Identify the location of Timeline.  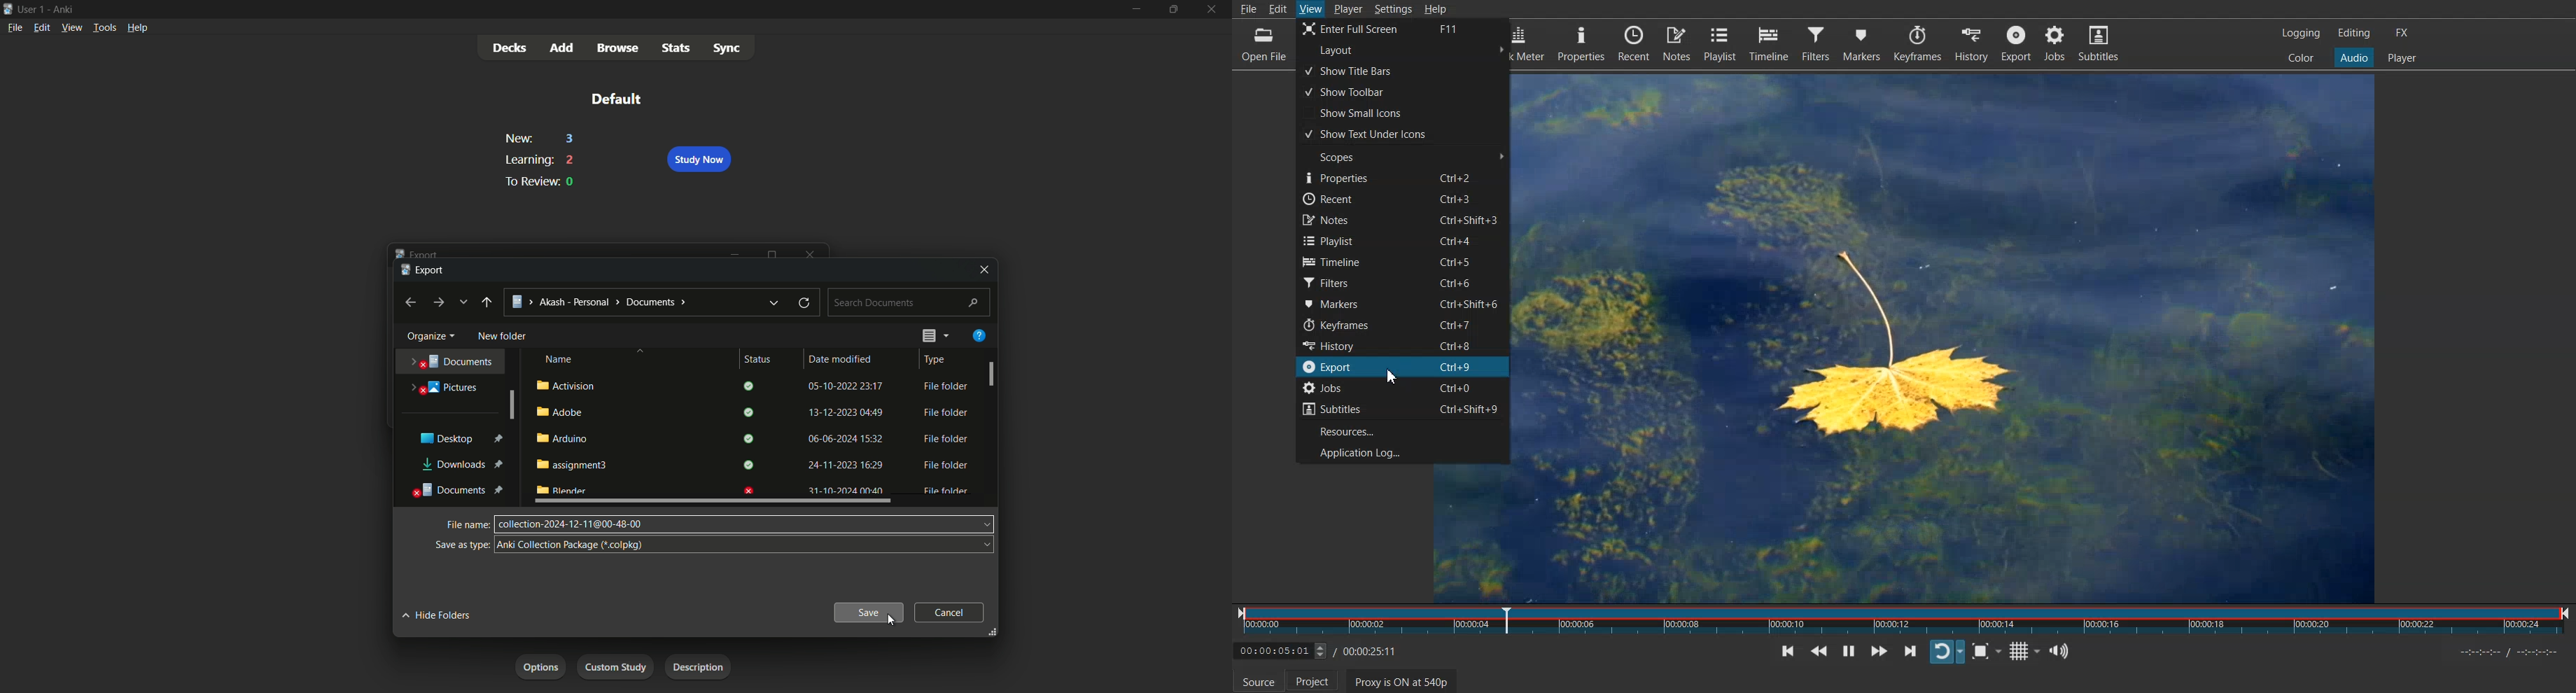
(1769, 43).